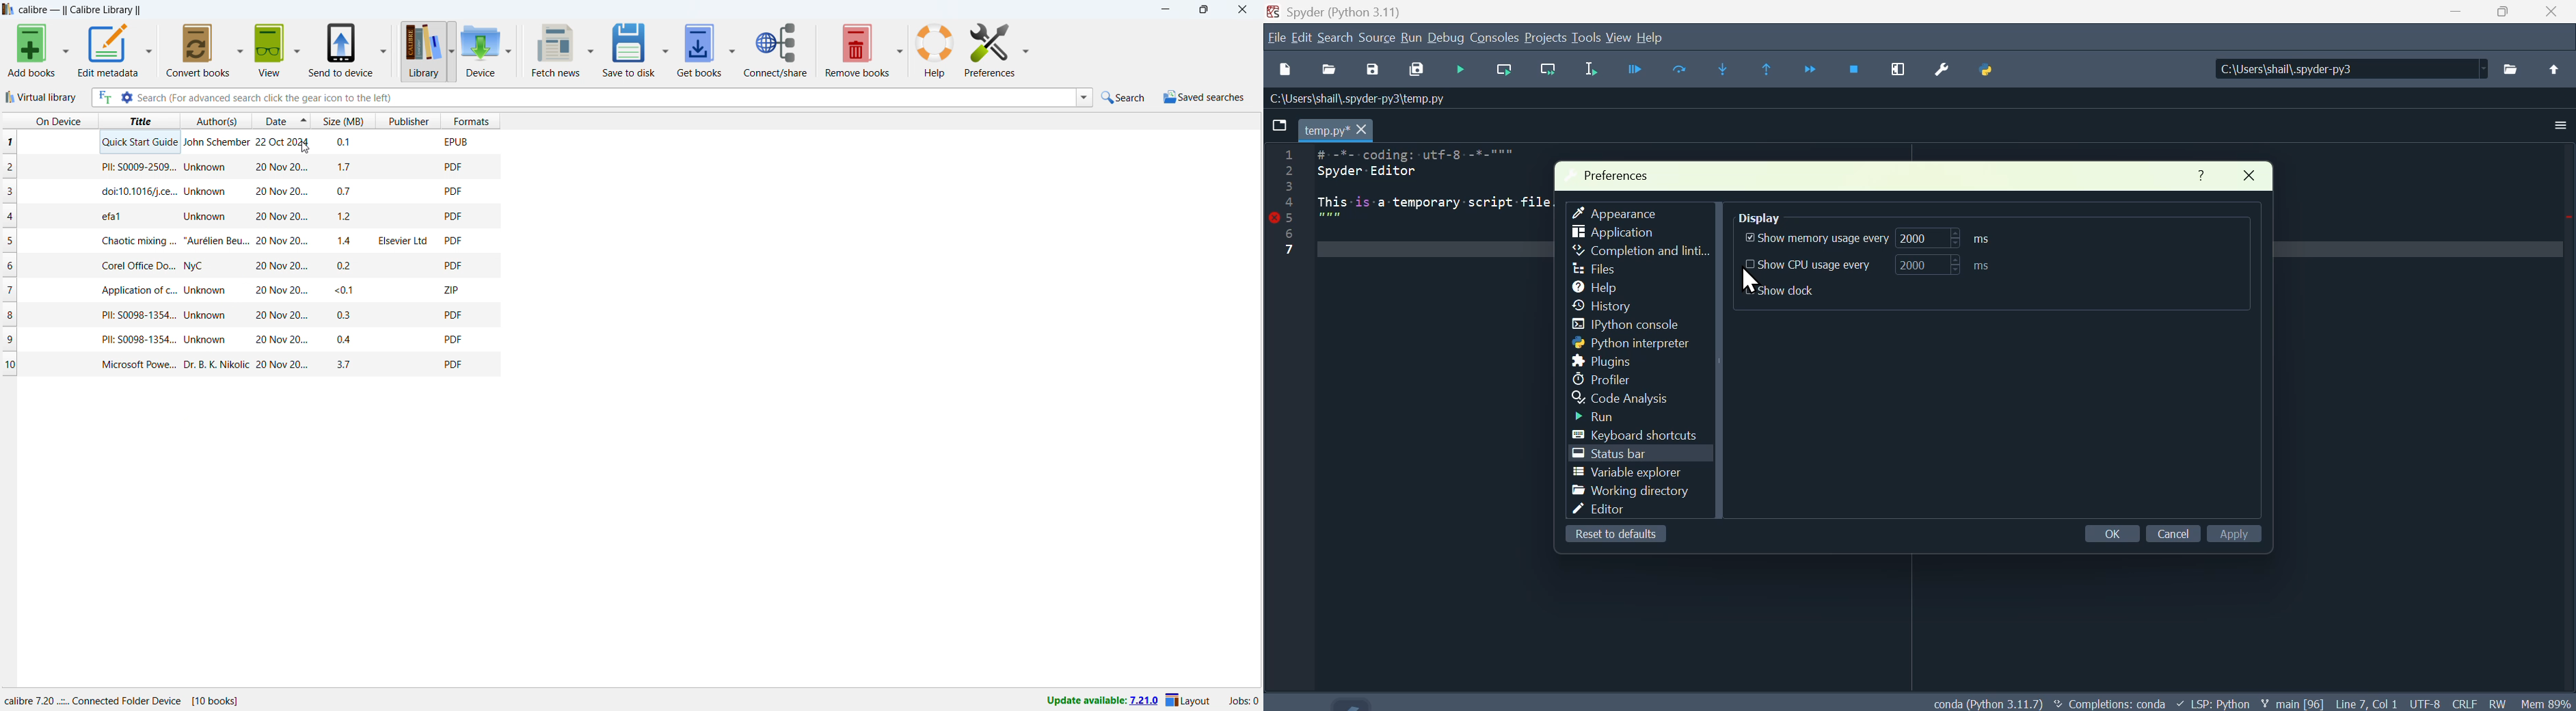  What do you see at coordinates (1410, 37) in the screenshot?
I see `` at bounding box center [1410, 37].